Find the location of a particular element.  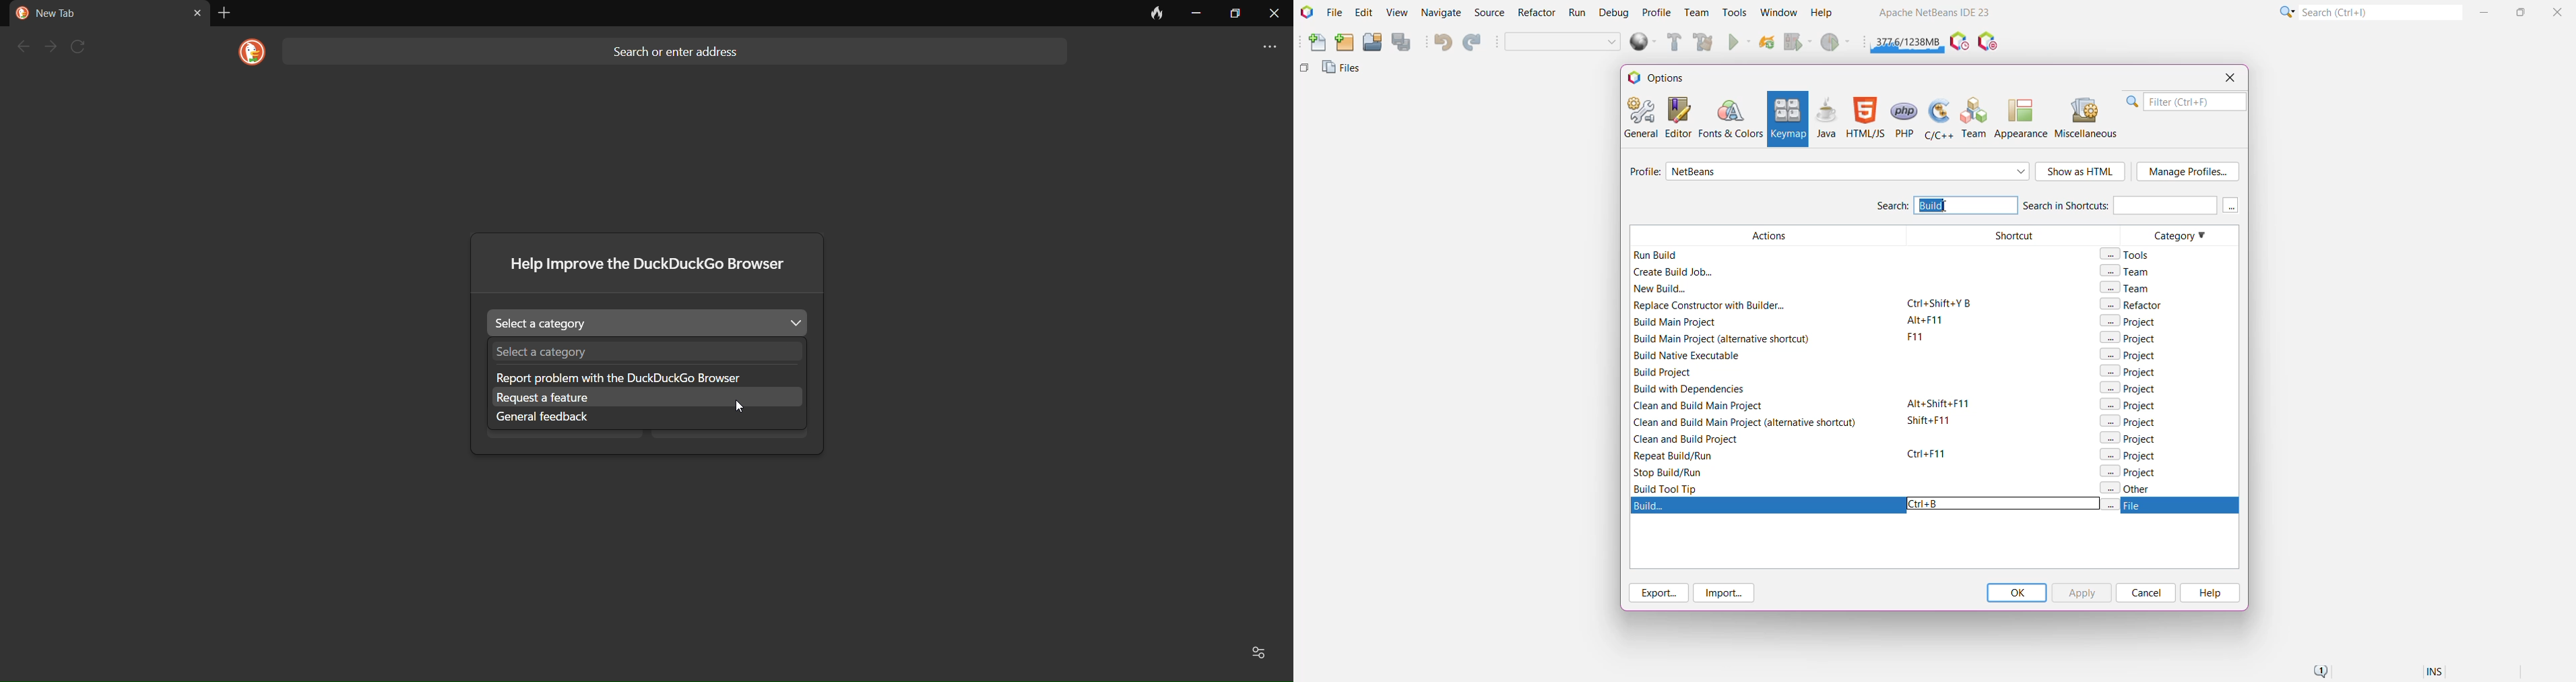

Manage Profile is located at coordinates (2188, 172).